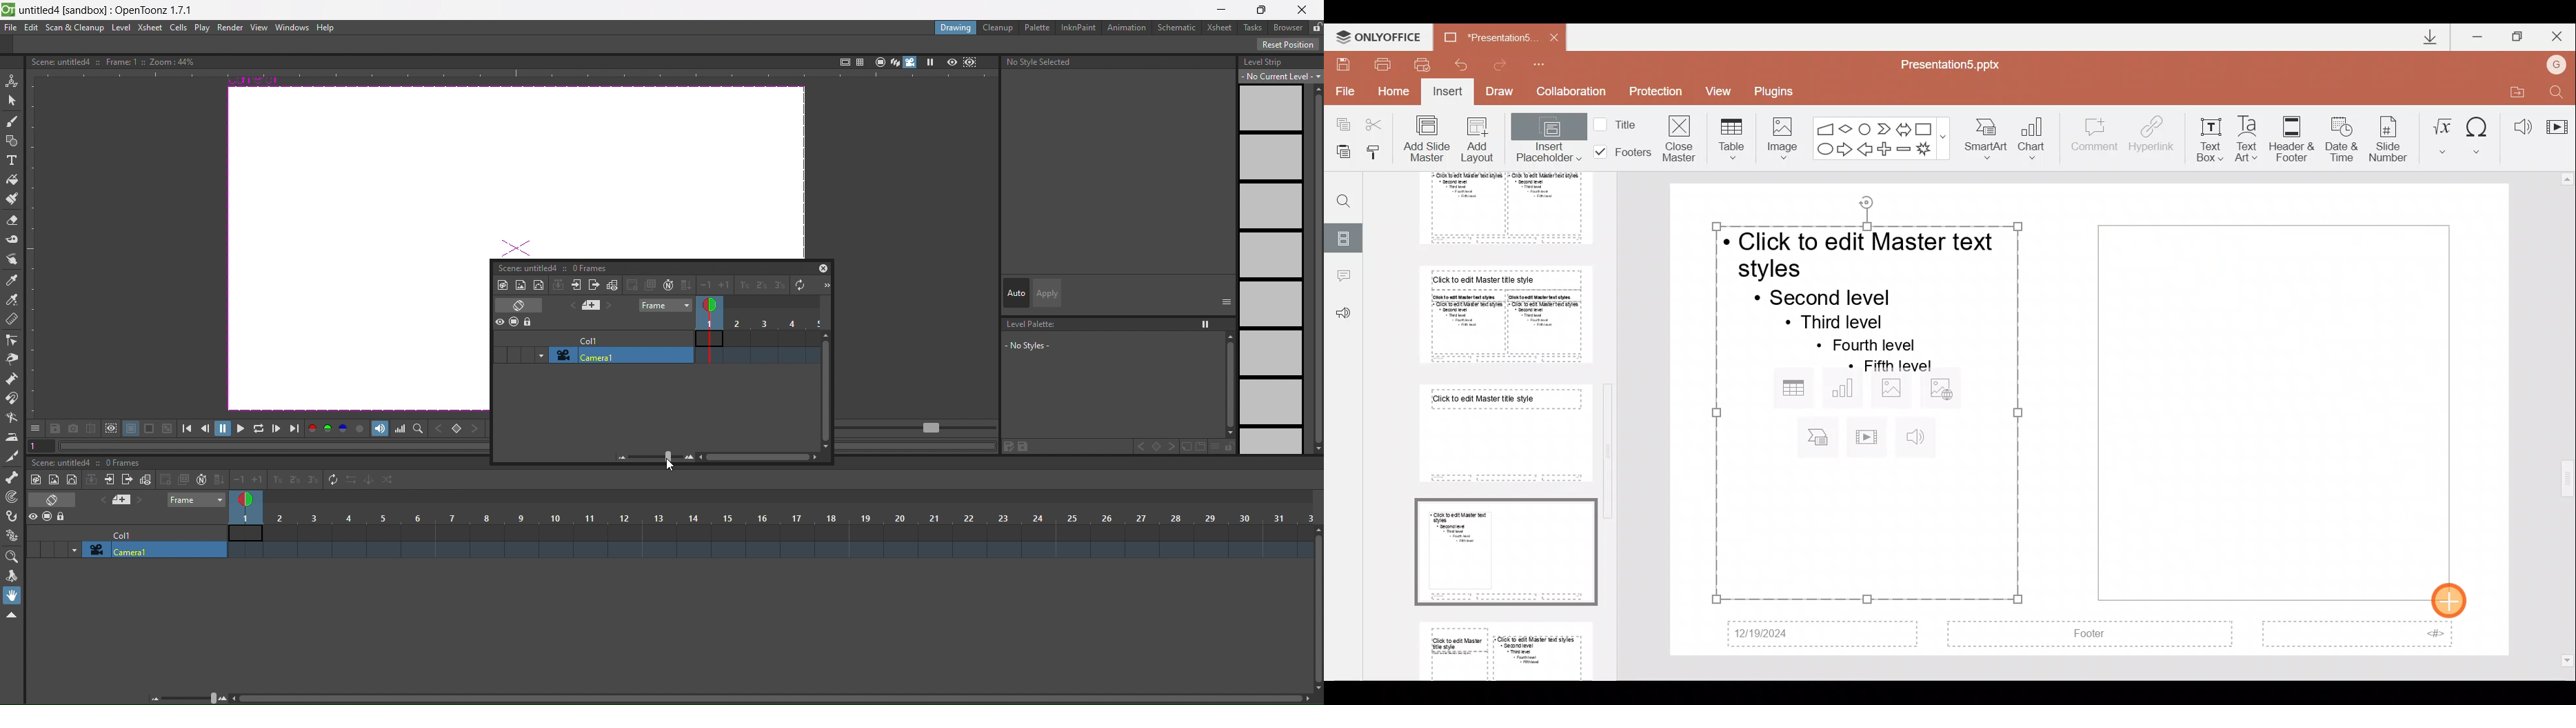 The width and height of the screenshot is (2576, 728). I want to click on Hyperlink, so click(2153, 136).